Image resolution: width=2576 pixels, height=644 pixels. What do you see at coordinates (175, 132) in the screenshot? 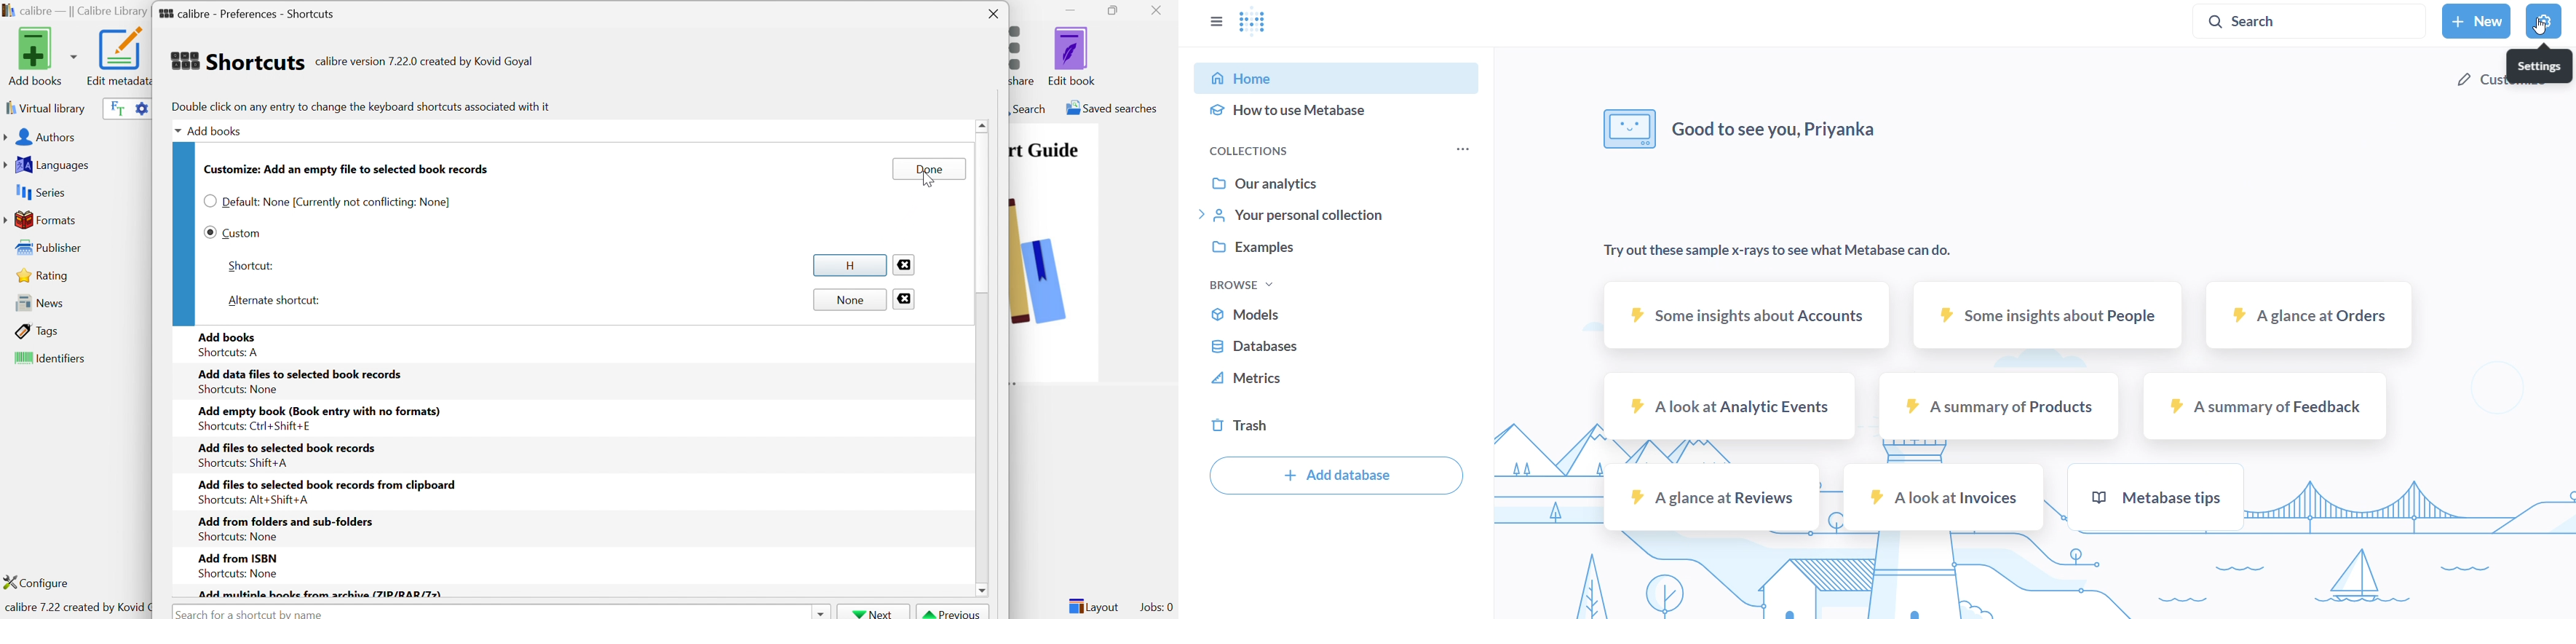
I see `Drop Down` at bounding box center [175, 132].